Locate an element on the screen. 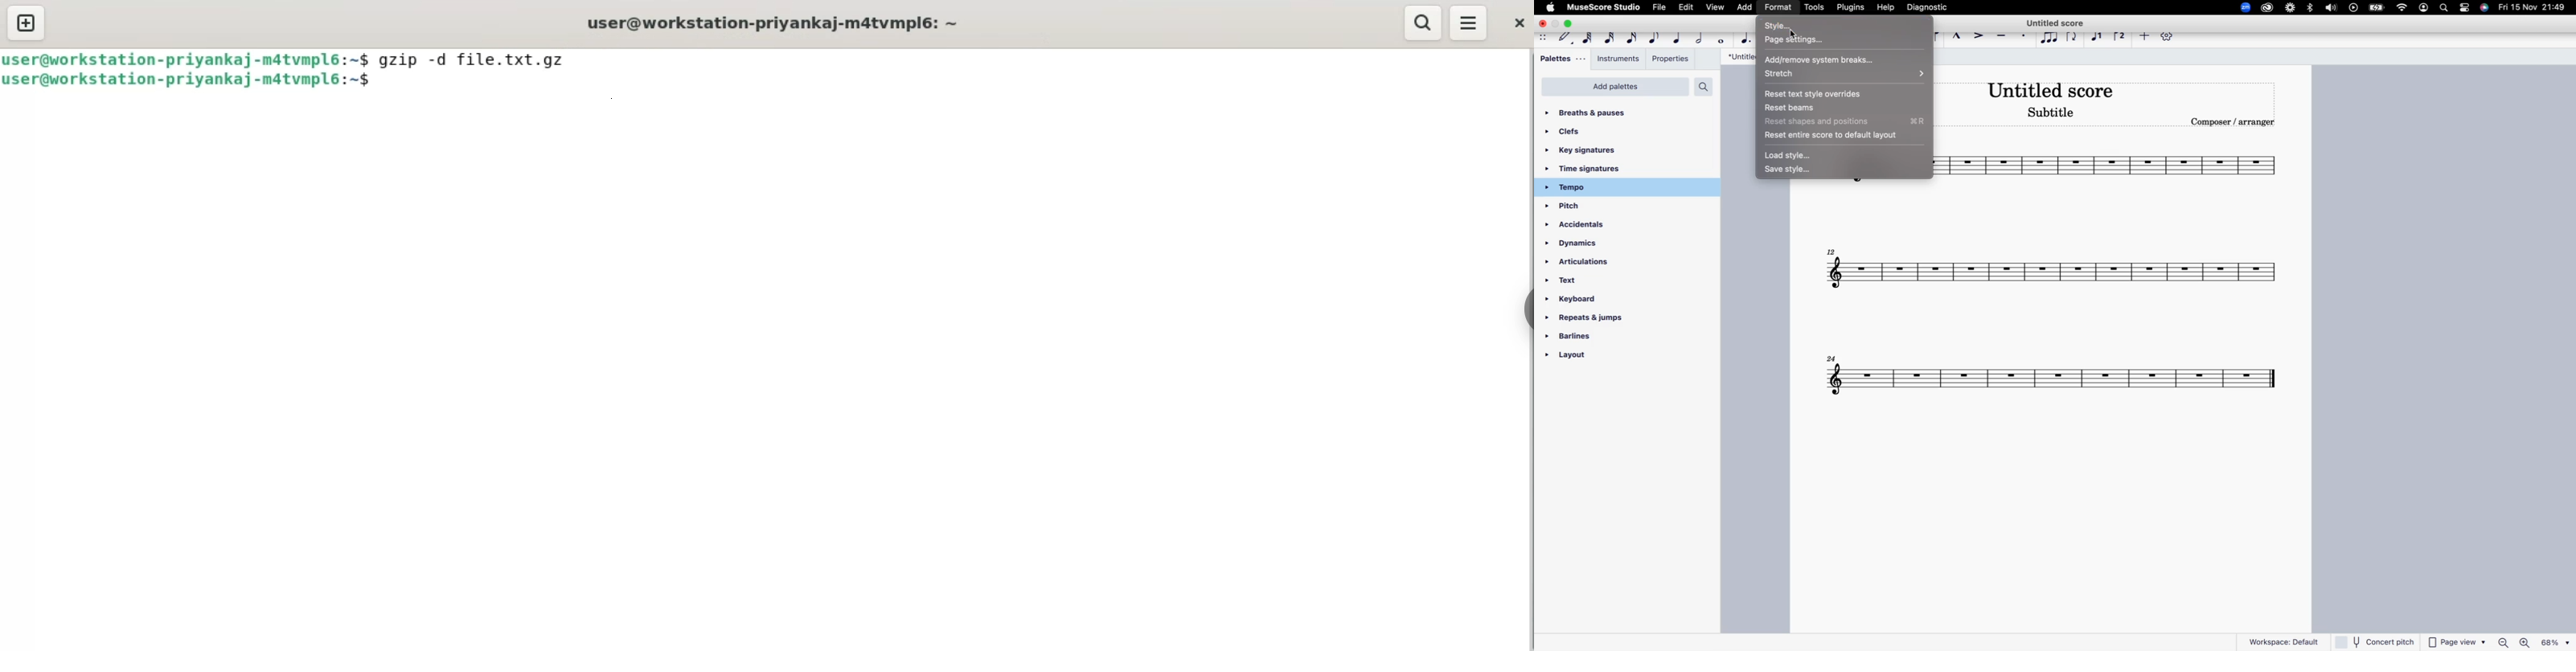 The height and width of the screenshot is (672, 2576). palletes is located at coordinates (1561, 59).